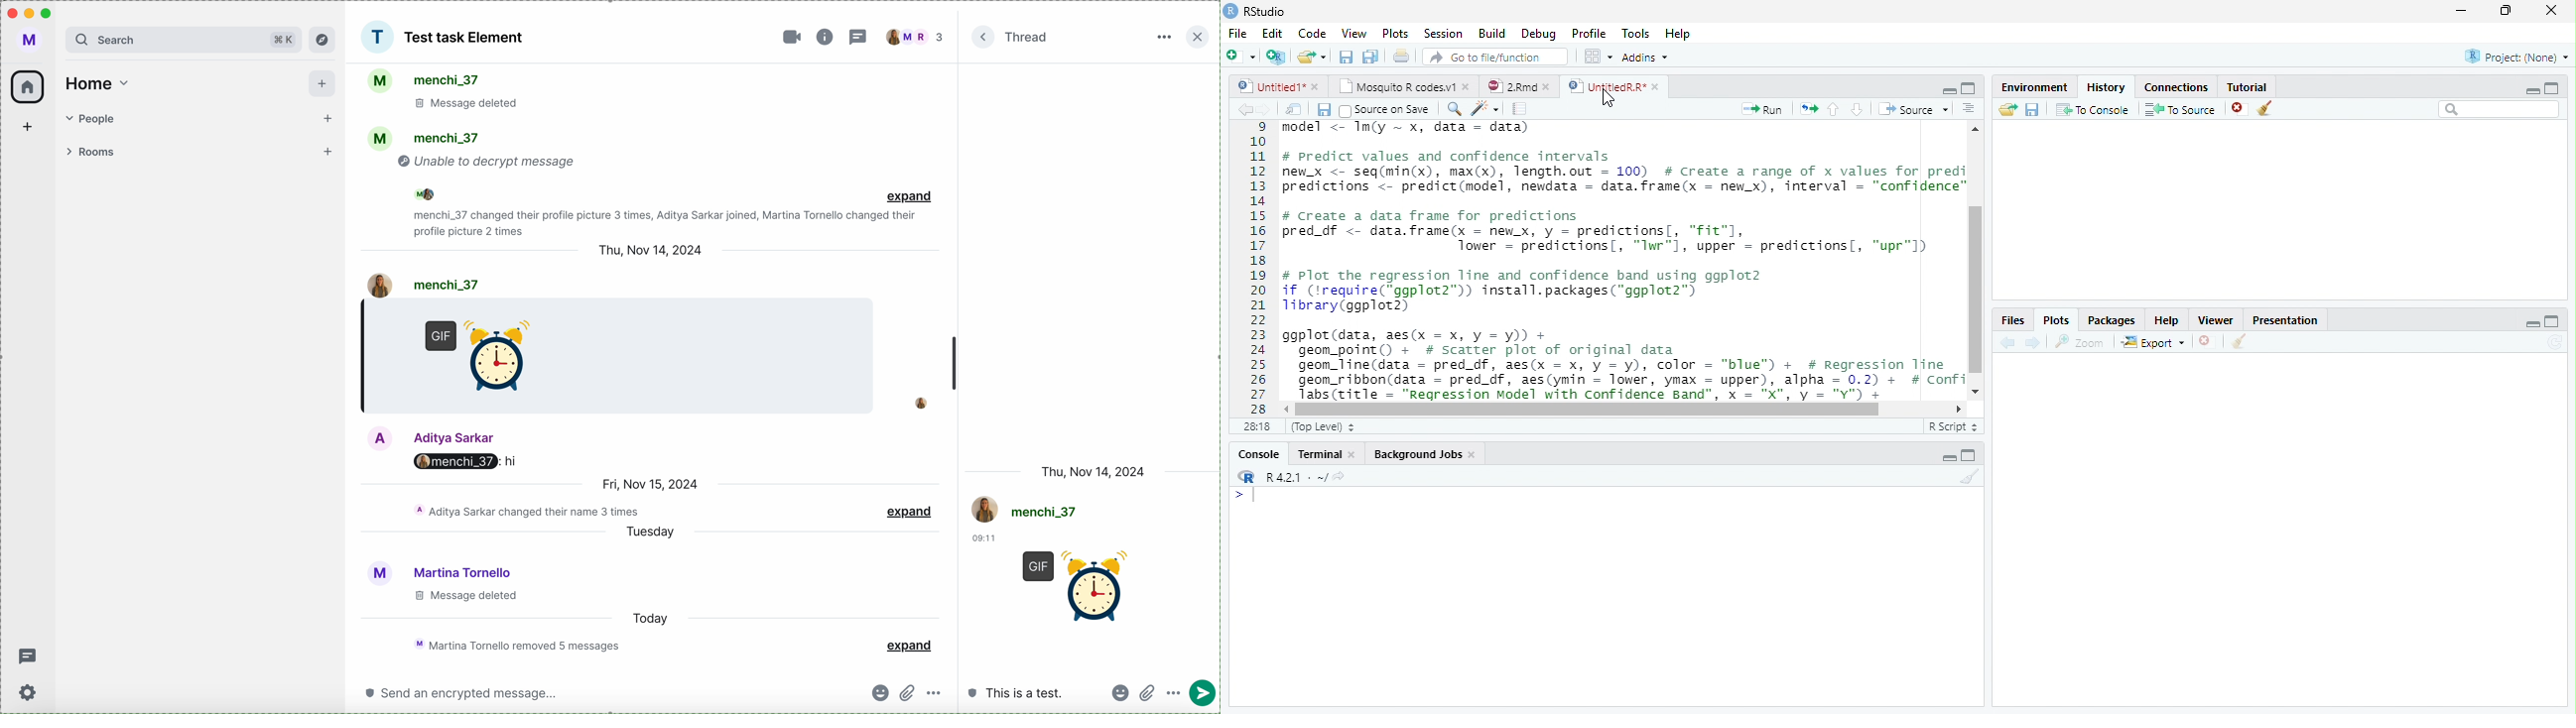  Describe the element at coordinates (1252, 429) in the screenshot. I see `1:1` at that location.